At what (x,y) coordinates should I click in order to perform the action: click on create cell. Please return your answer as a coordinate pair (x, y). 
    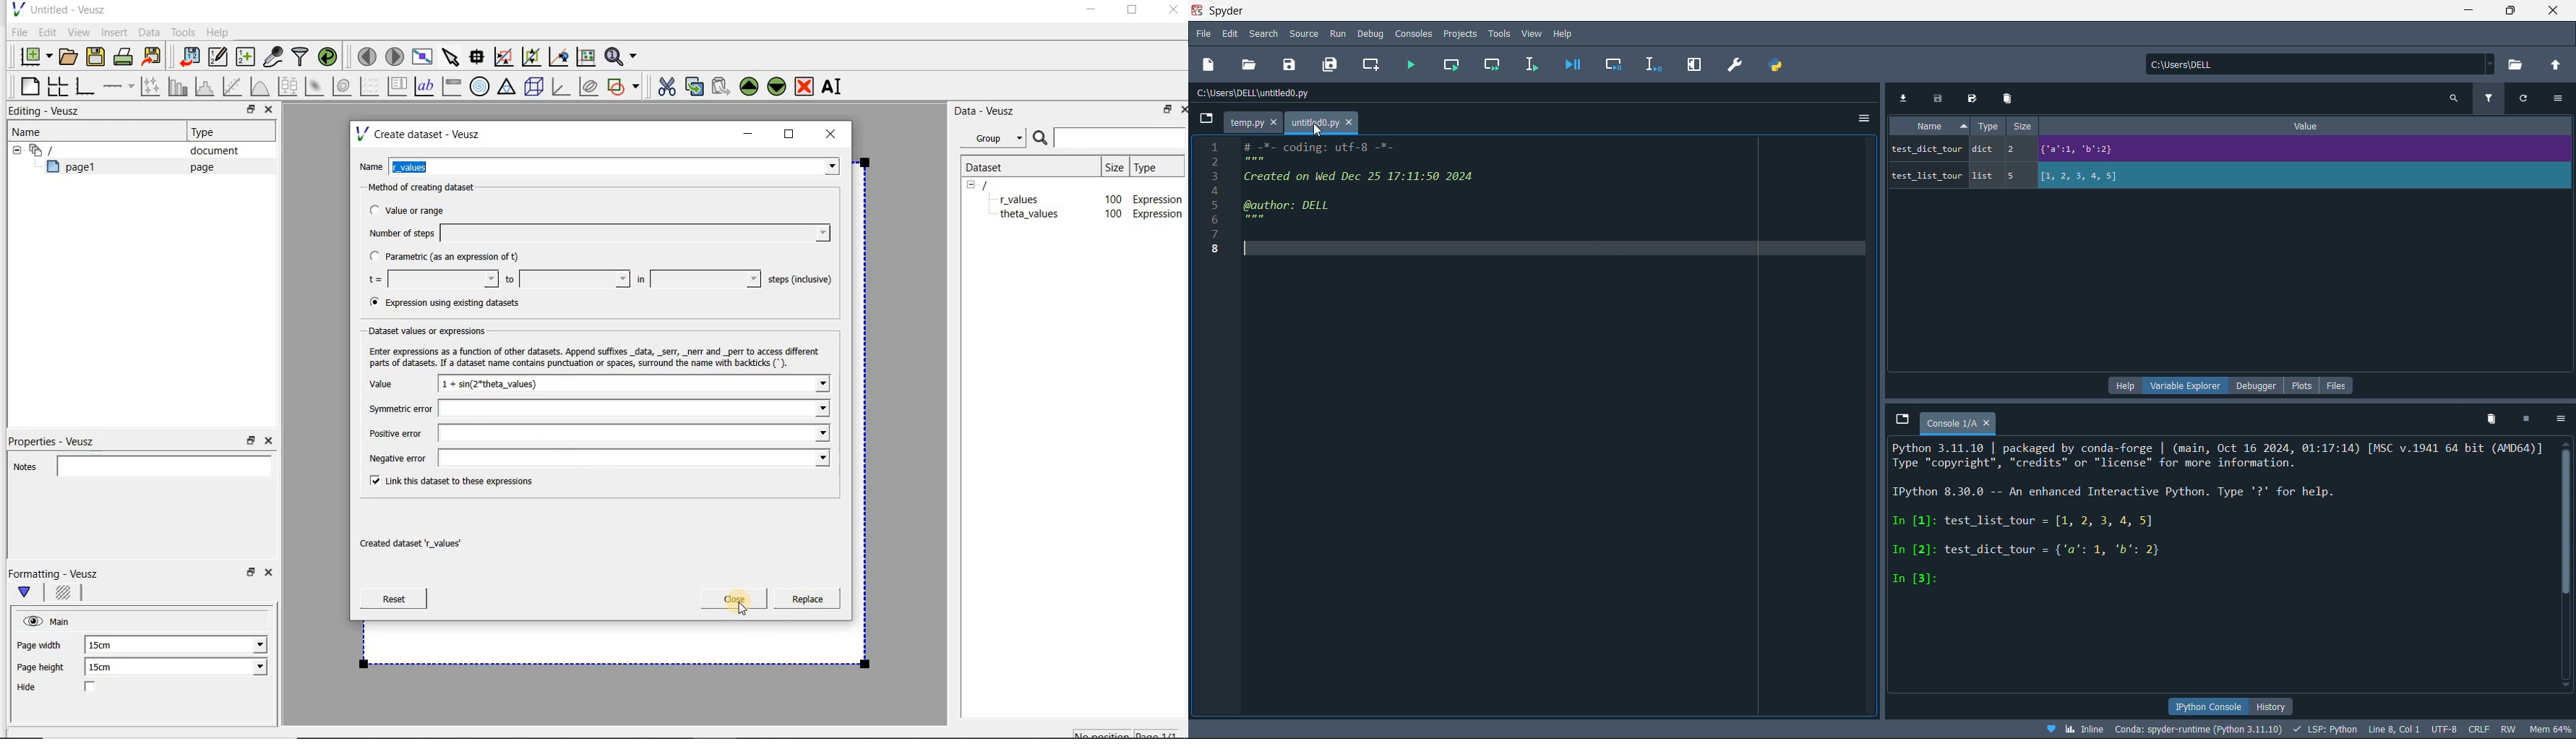
    Looking at the image, I should click on (1373, 65).